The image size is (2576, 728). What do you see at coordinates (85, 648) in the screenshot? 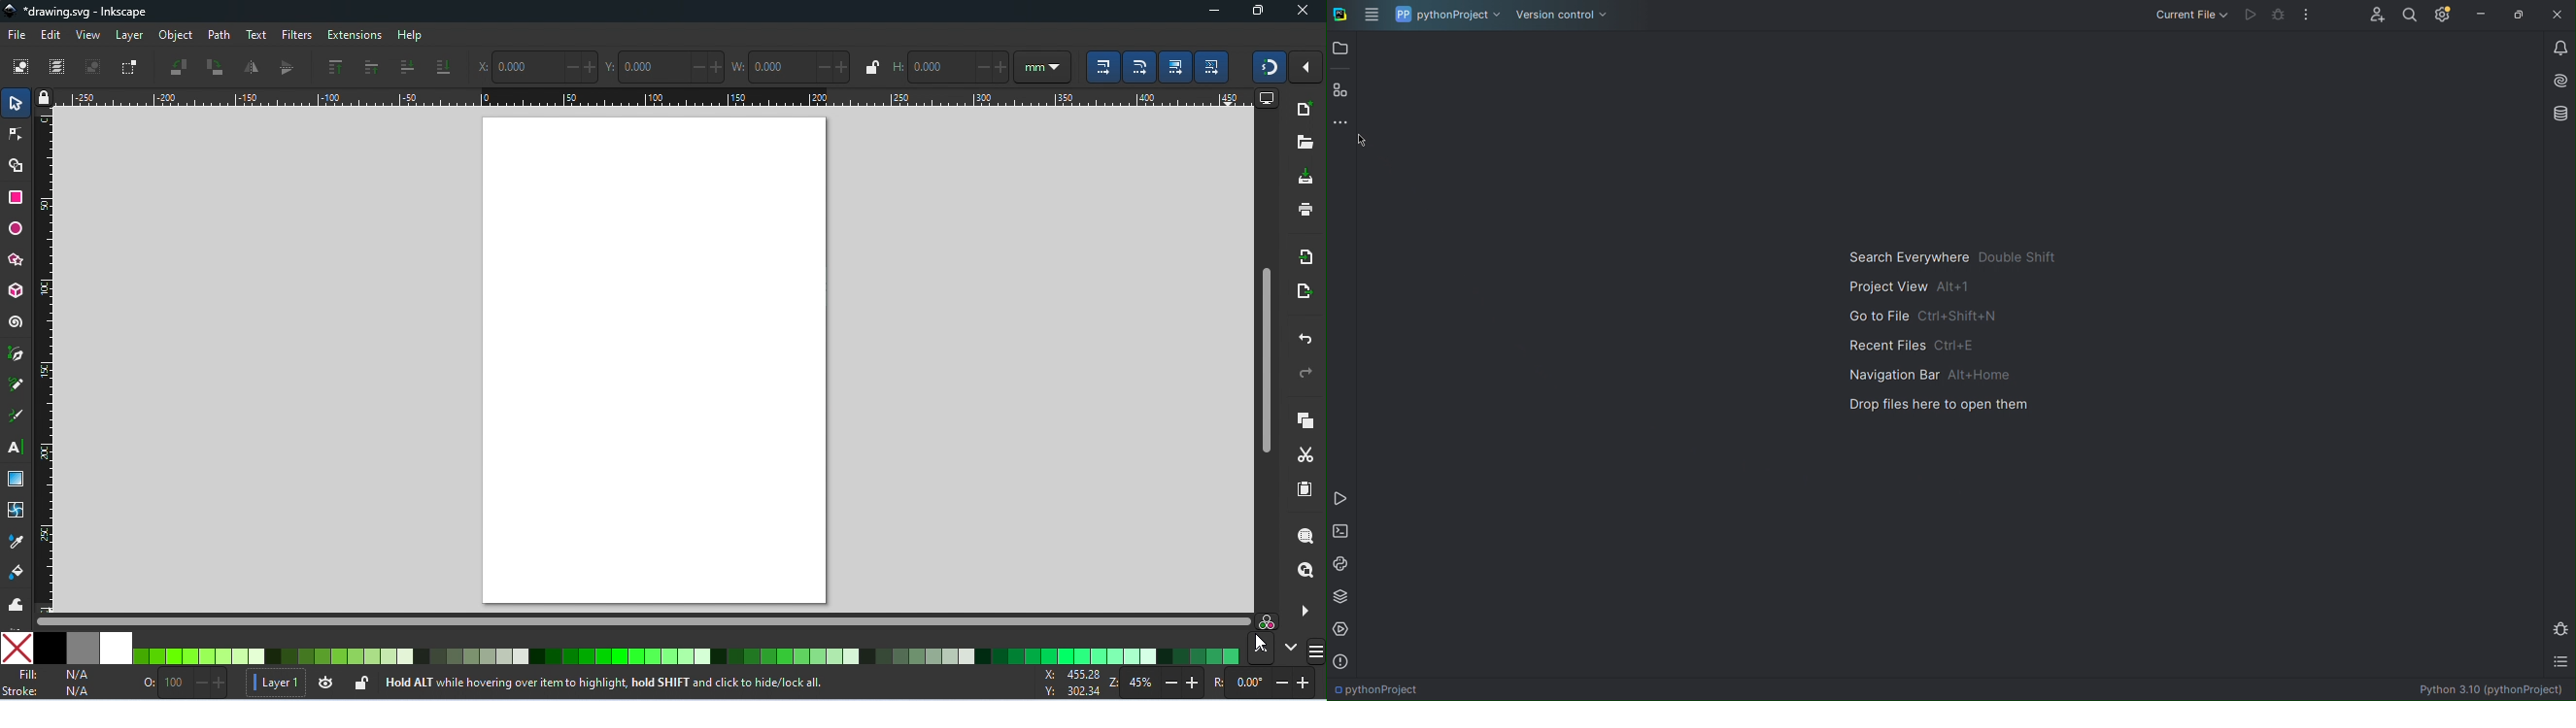
I see `50% gray` at bounding box center [85, 648].